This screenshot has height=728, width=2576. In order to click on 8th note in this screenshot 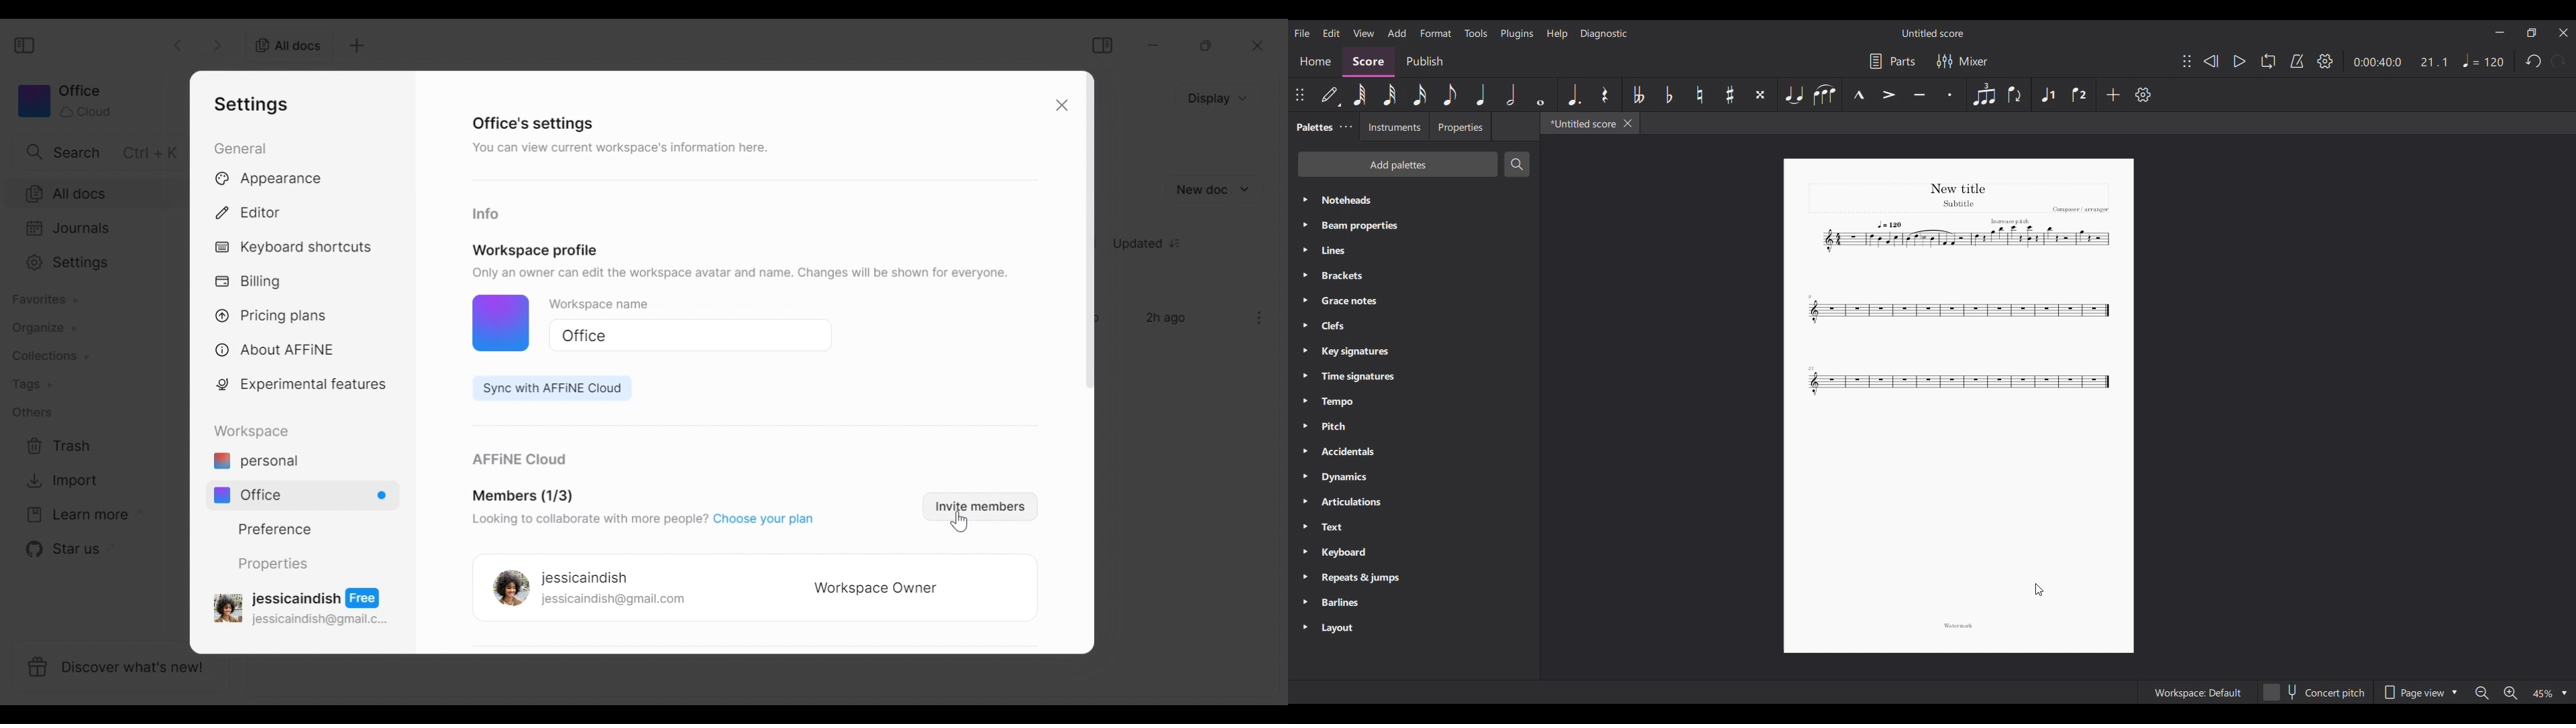, I will do `click(1450, 95)`.